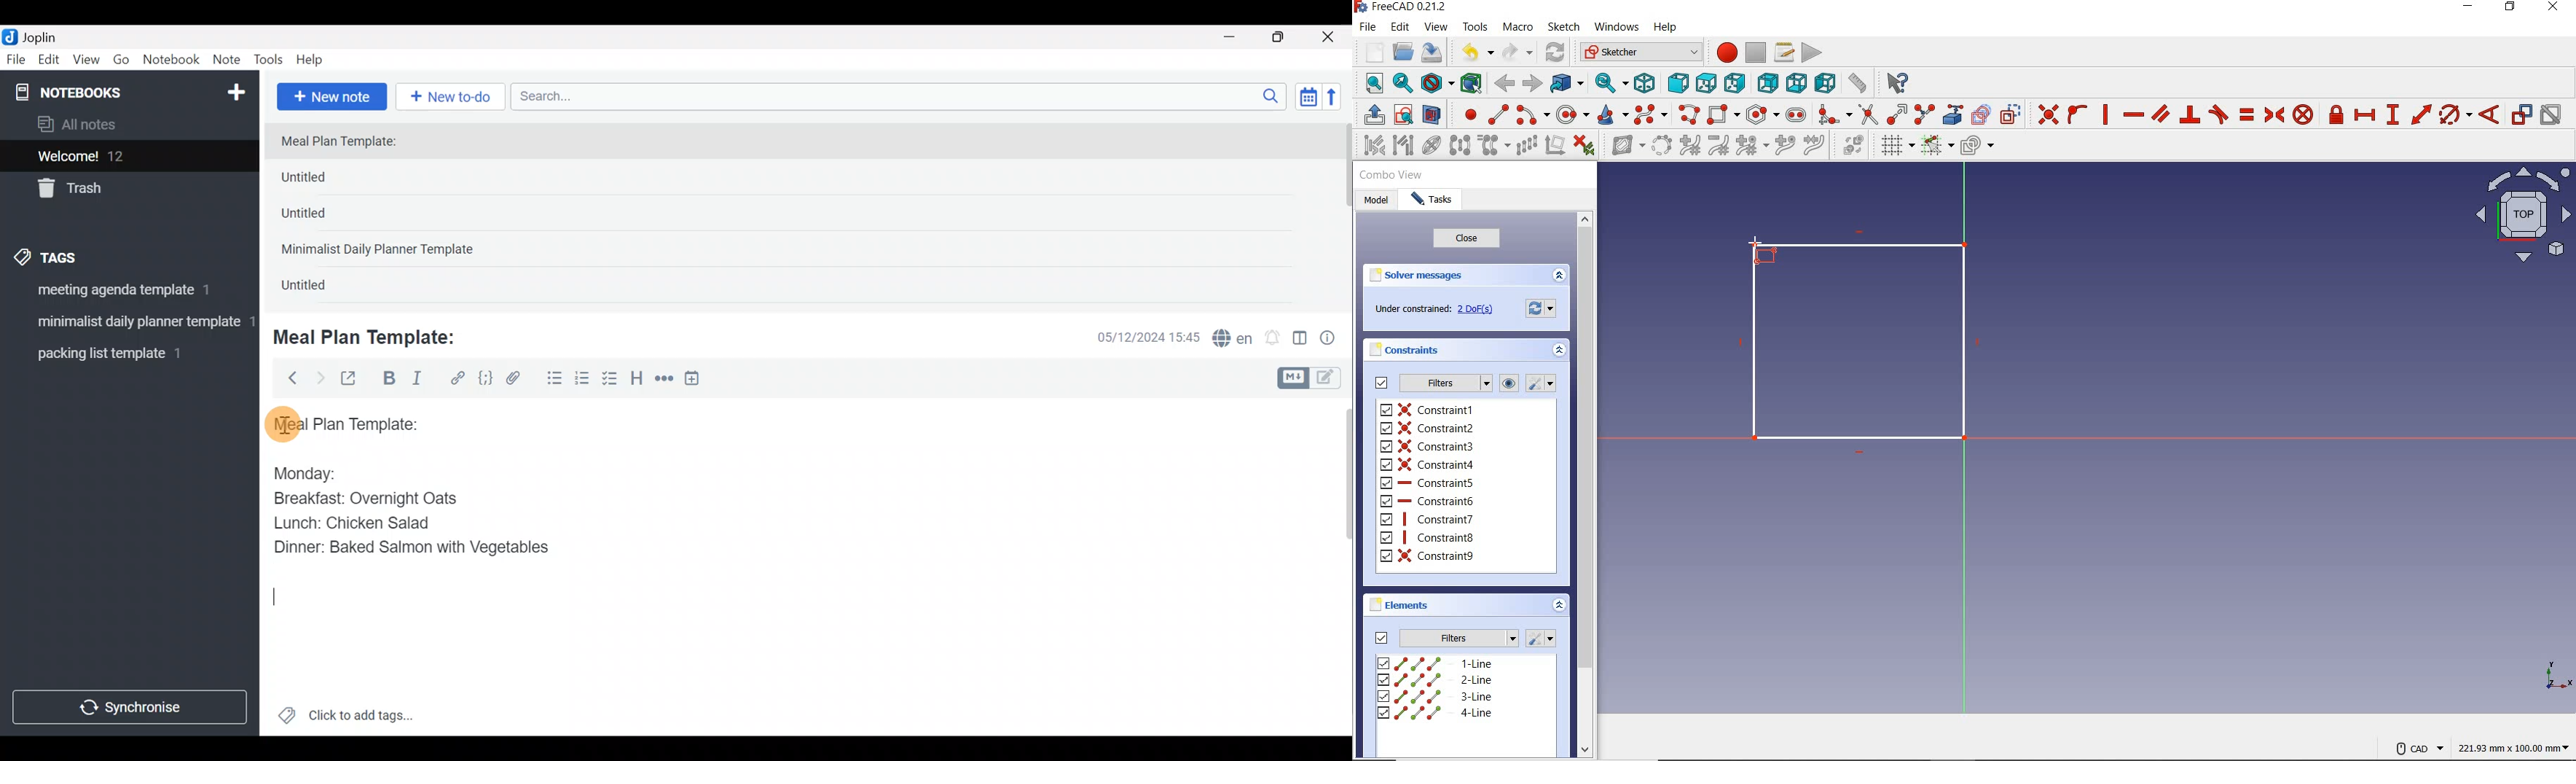 Image resolution: width=2576 pixels, height=784 pixels. Describe the element at coordinates (1137, 337) in the screenshot. I see `Date & time` at that location.